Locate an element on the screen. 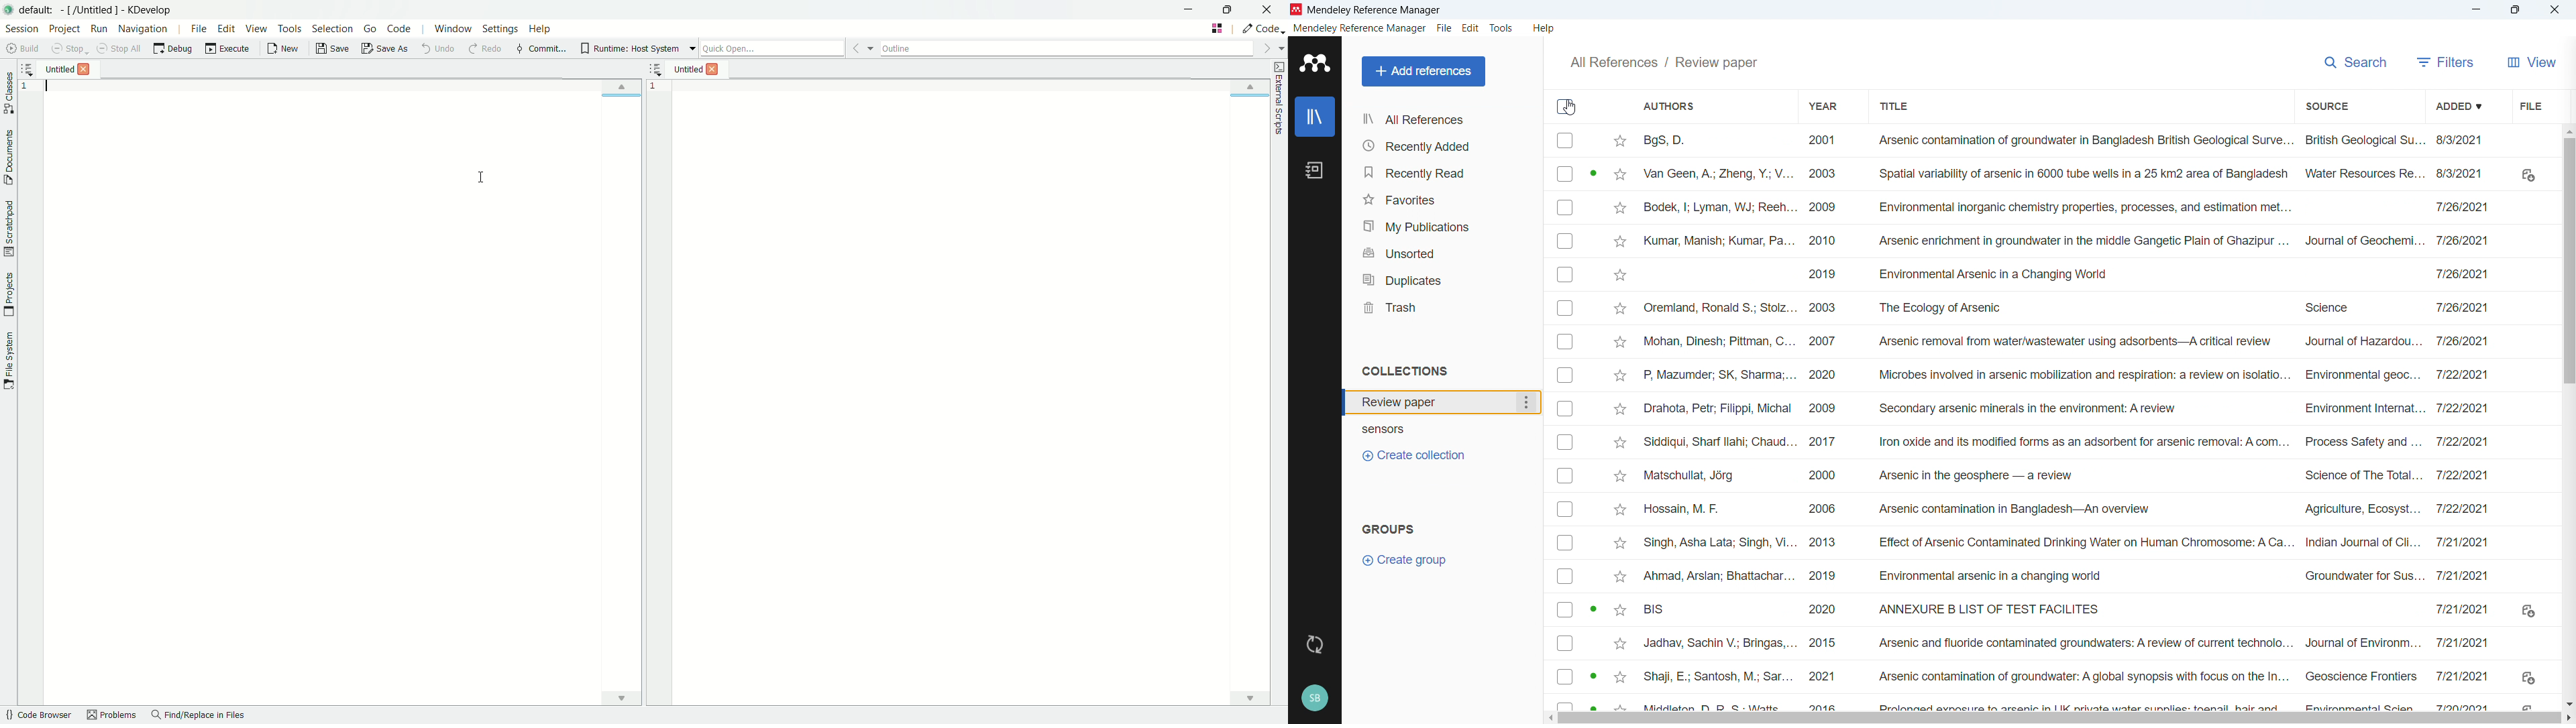  Star mark respective publication is located at coordinates (1620, 343).